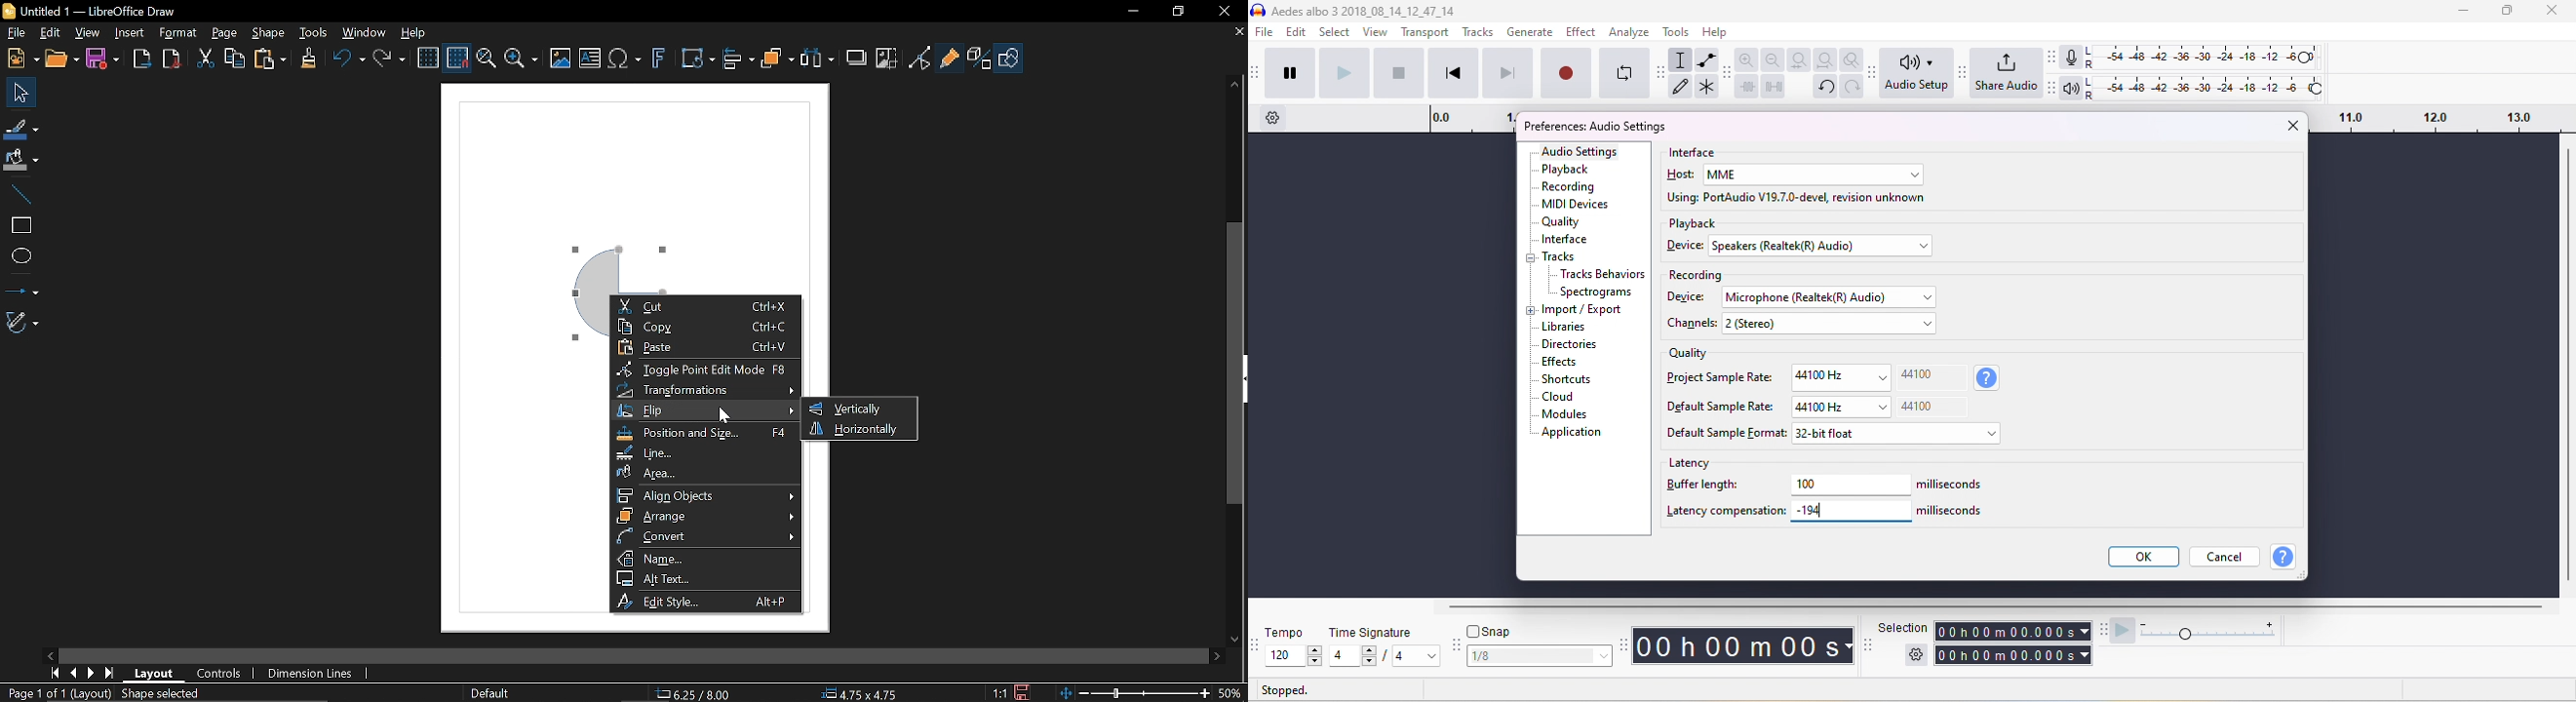 The width and height of the screenshot is (2576, 728). Describe the element at coordinates (1687, 297) in the screenshot. I see `device` at that location.